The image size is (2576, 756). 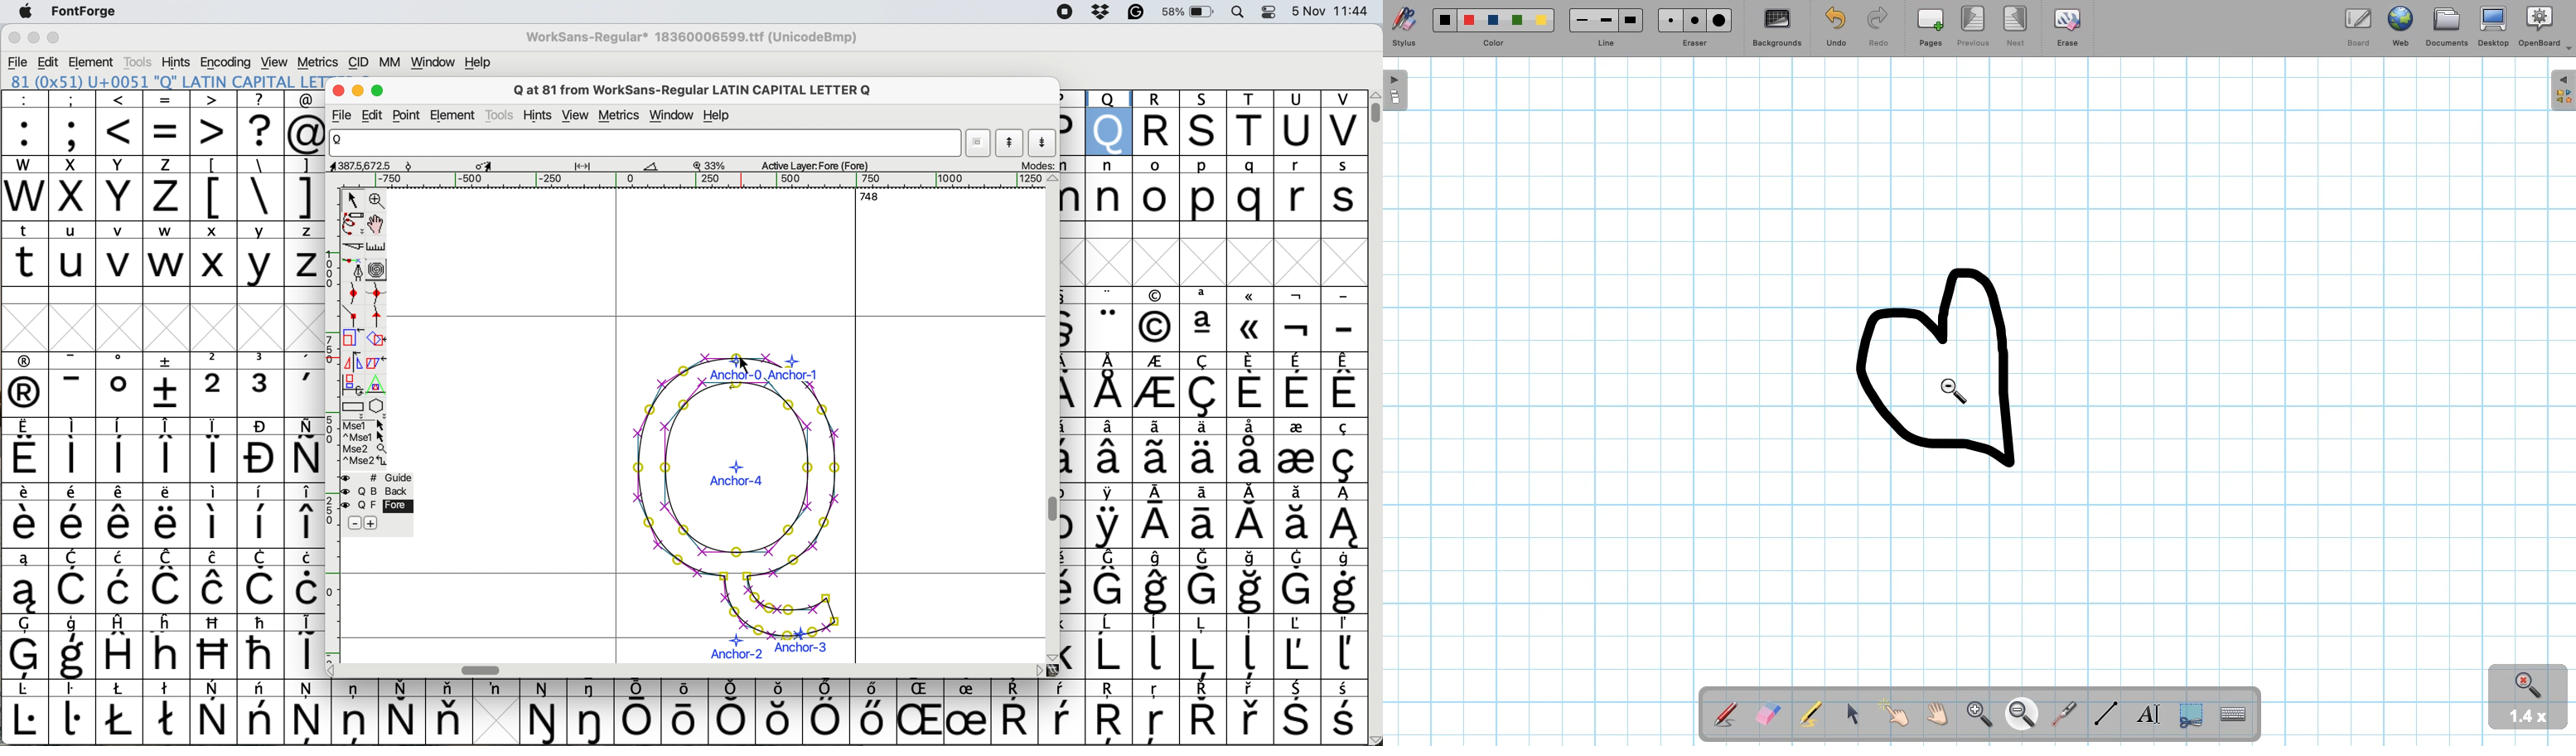 I want to click on encoding, so click(x=227, y=61).